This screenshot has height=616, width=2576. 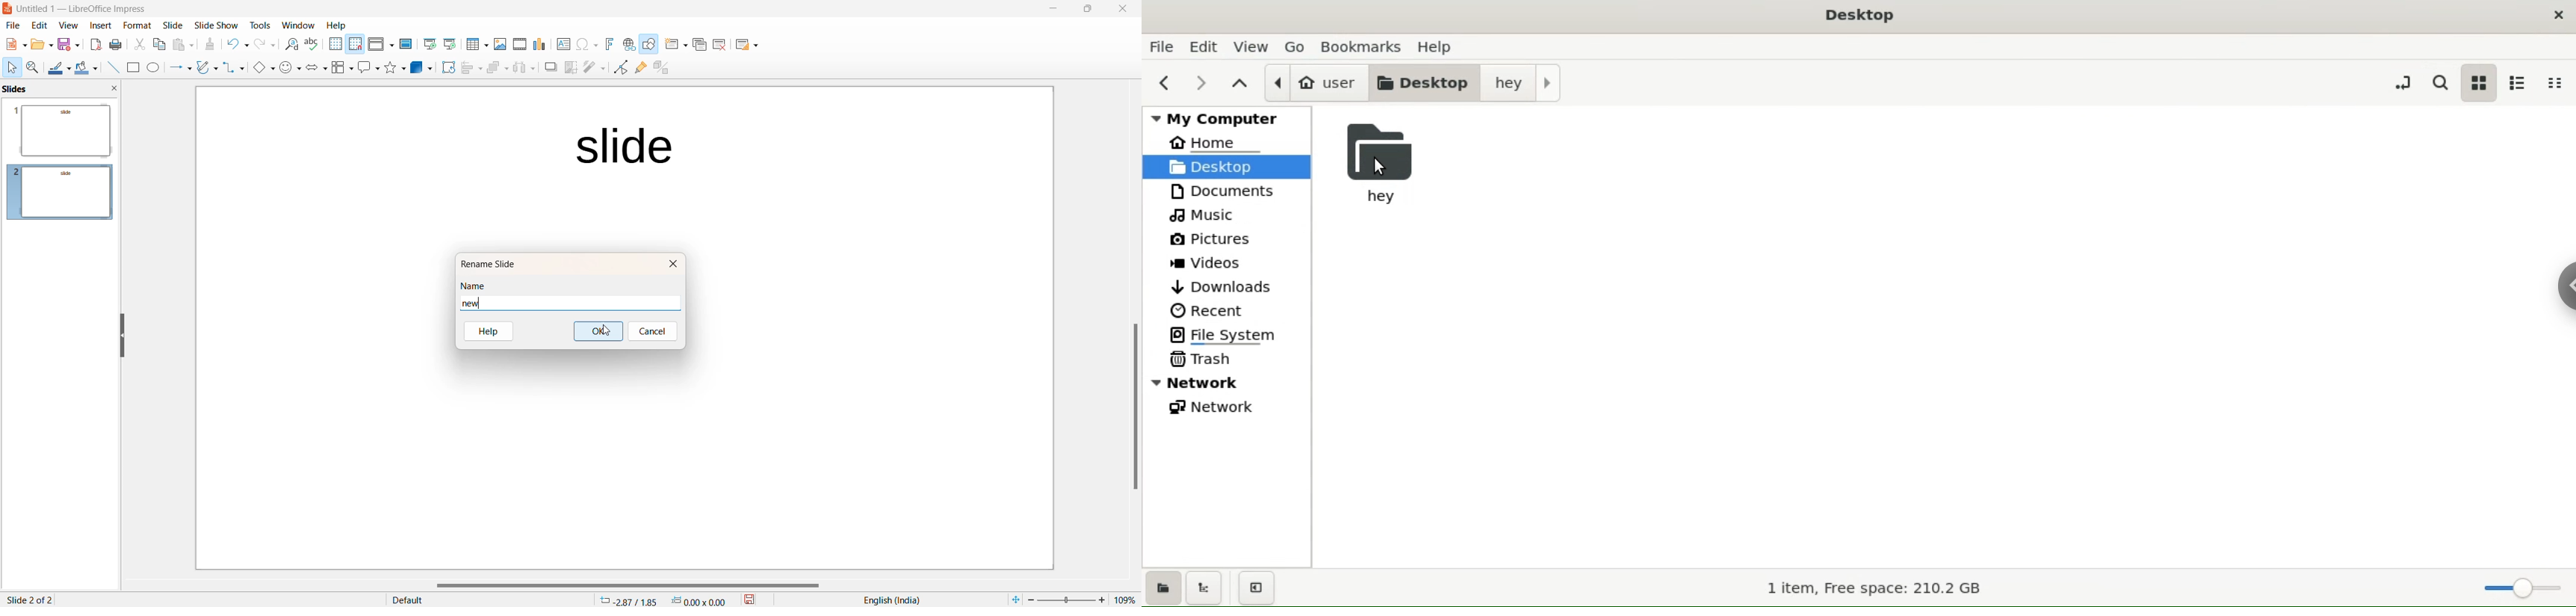 I want to click on zoom slider, so click(x=1069, y=599).